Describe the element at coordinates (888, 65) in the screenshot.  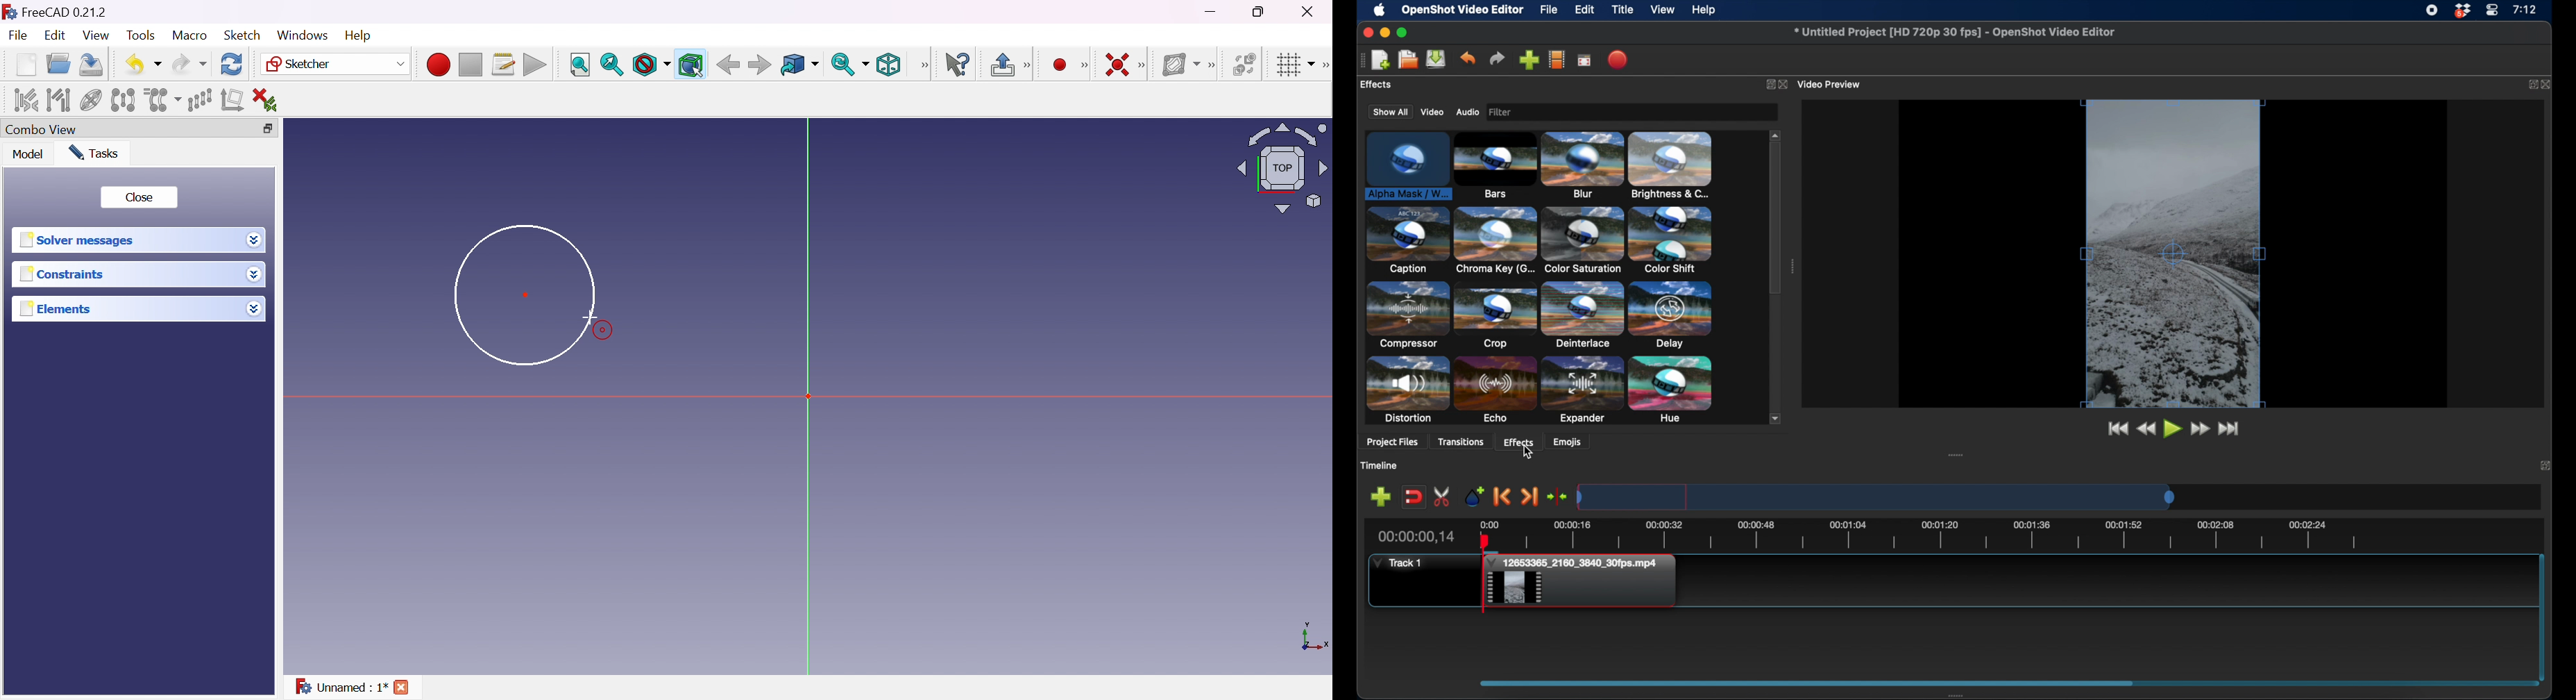
I see `Isometric` at that location.